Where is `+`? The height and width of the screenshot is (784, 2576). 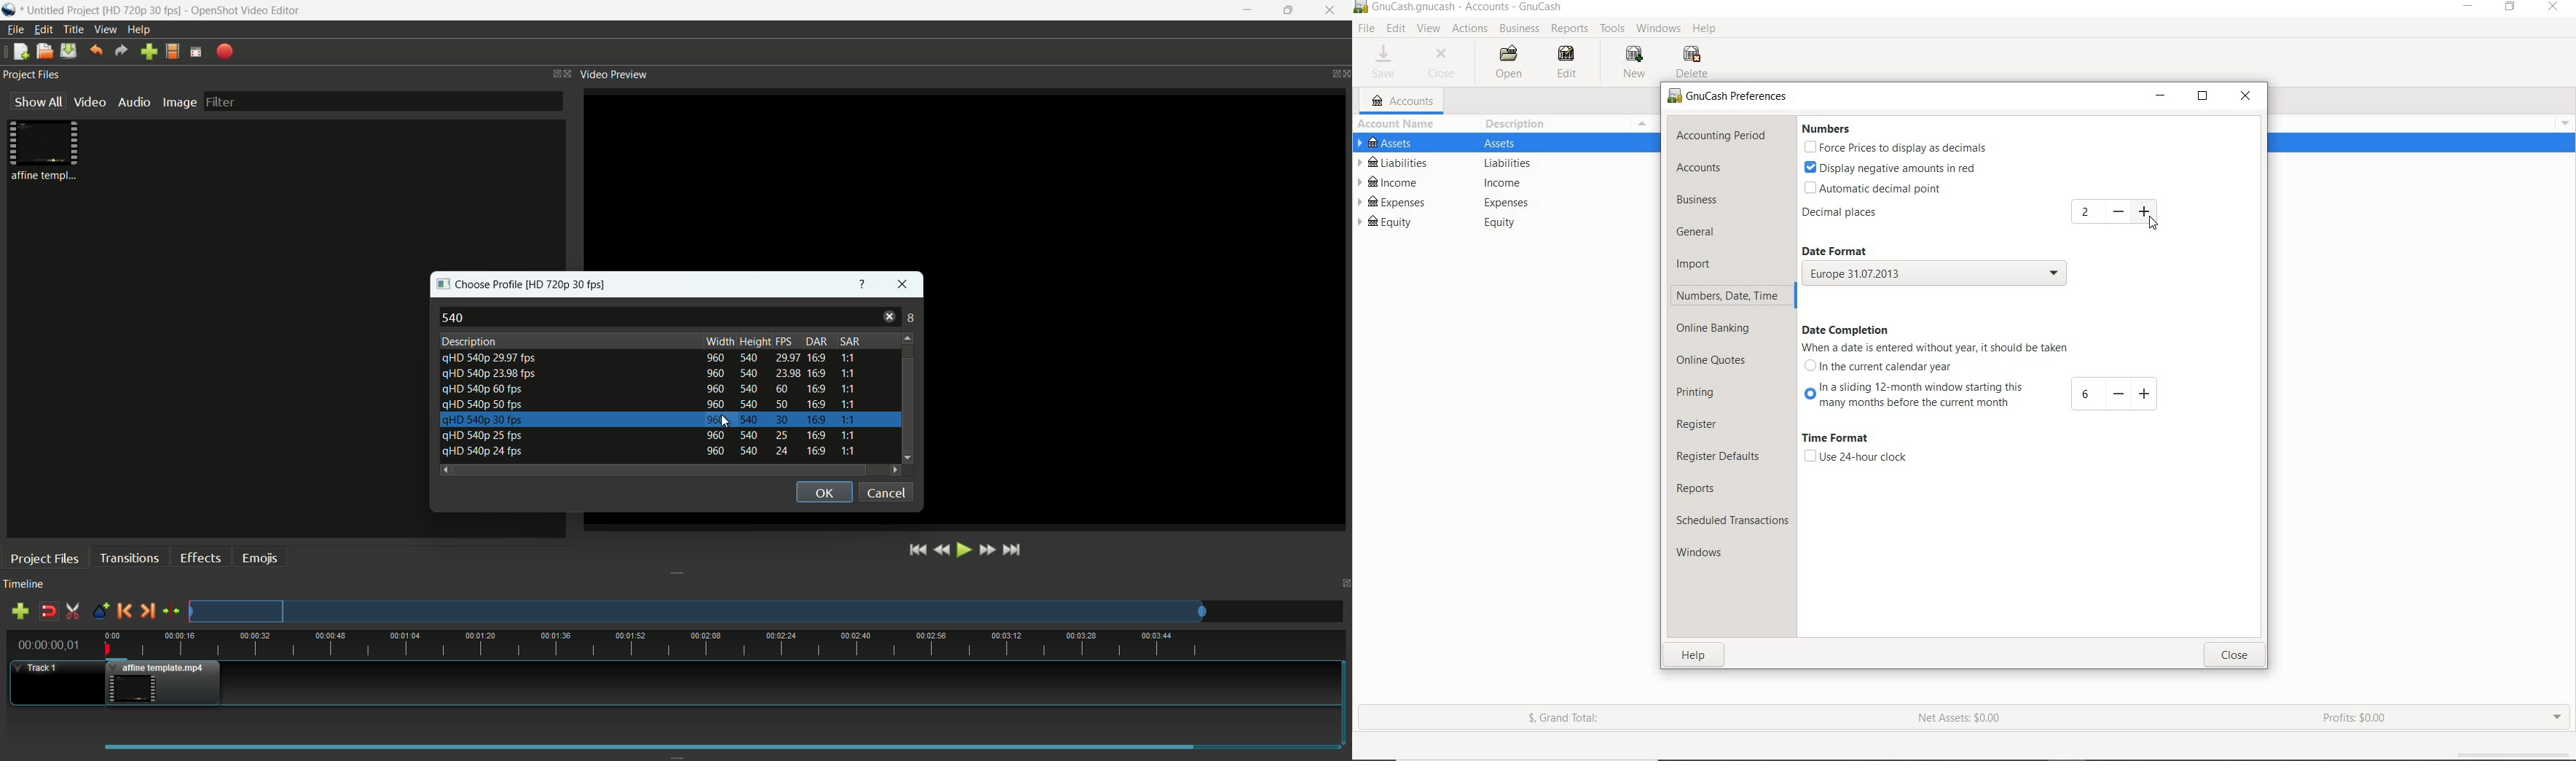
+ is located at coordinates (2144, 393).